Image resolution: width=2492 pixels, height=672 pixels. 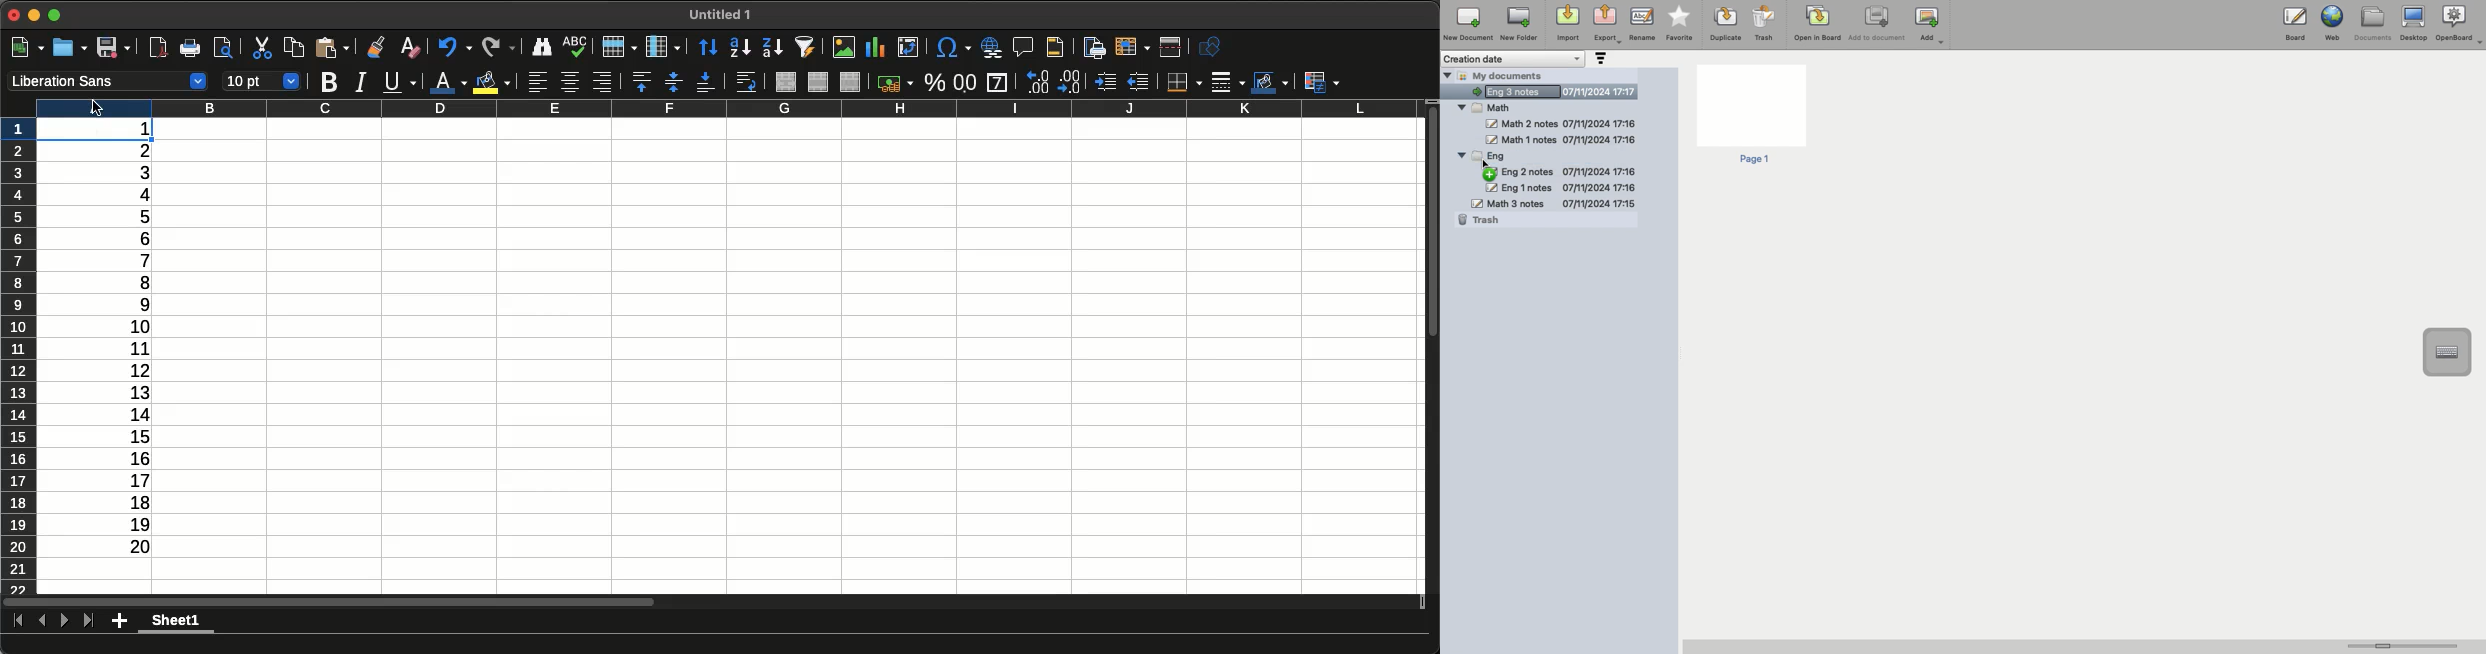 What do you see at coordinates (1037, 81) in the screenshot?
I see `Delete decimal place` at bounding box center [1037, 81].